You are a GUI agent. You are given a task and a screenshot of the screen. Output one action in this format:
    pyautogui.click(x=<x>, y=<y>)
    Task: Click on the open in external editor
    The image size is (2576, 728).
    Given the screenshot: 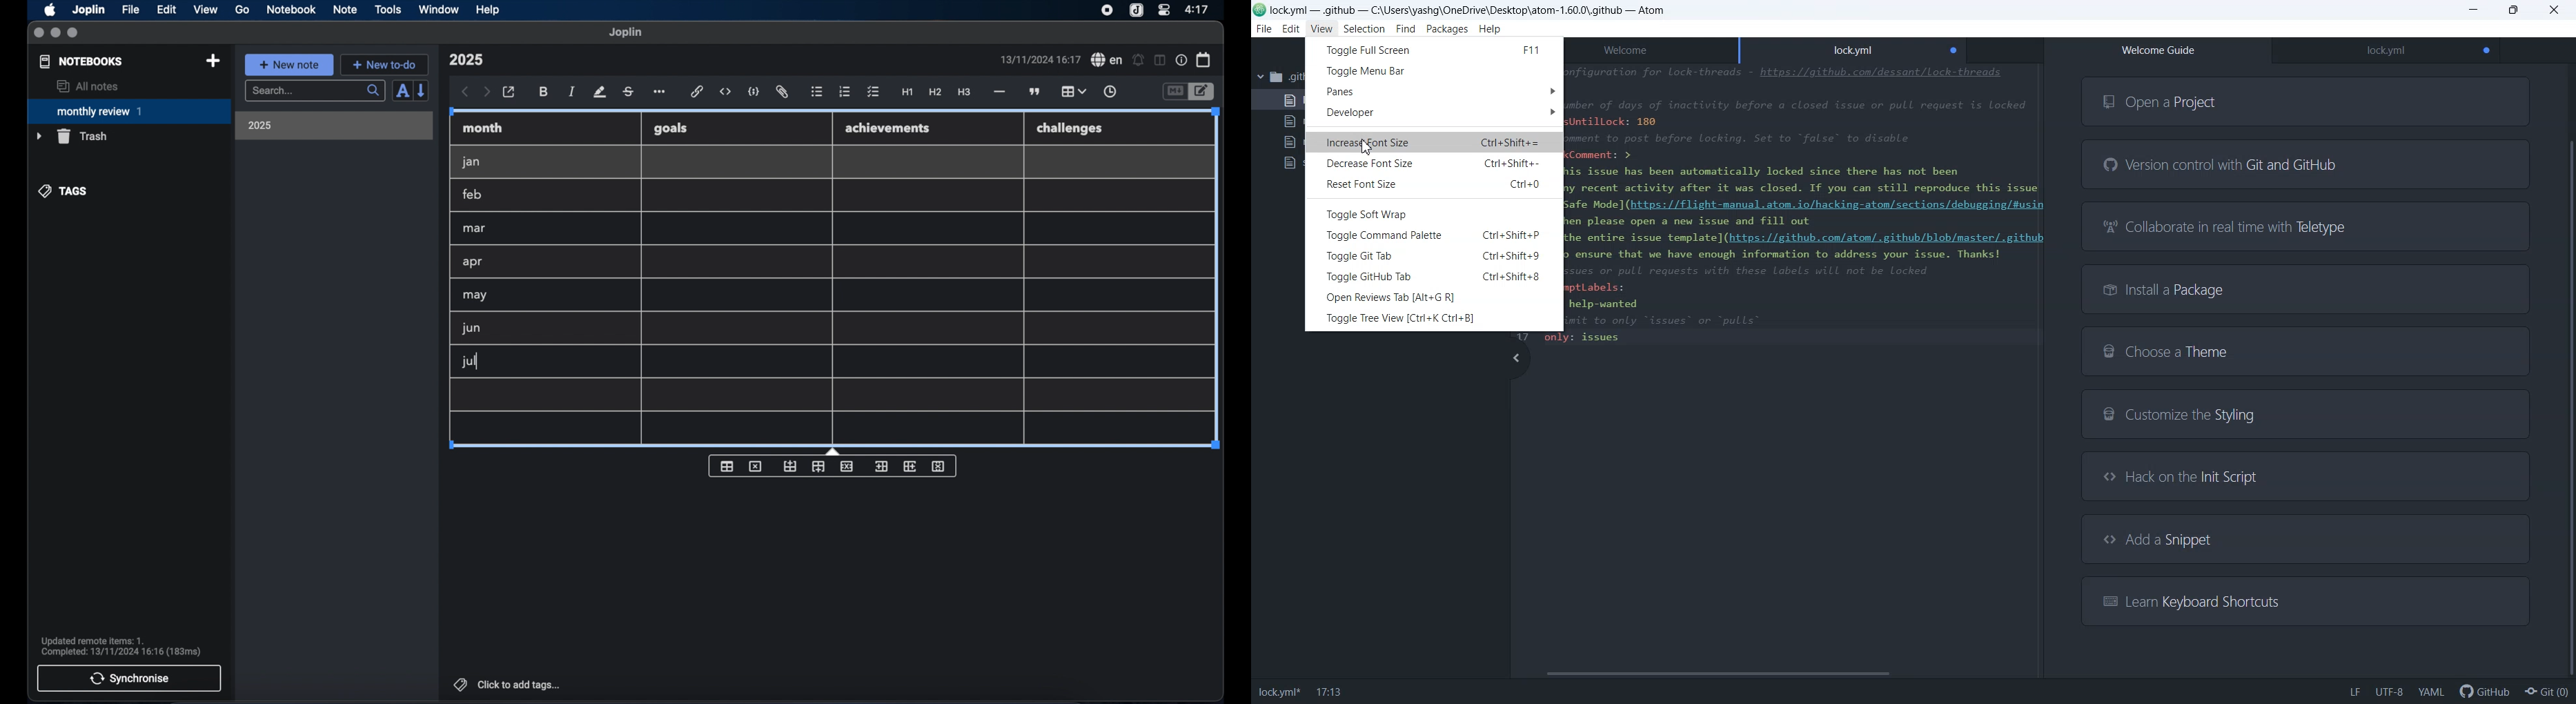 What is the action you would take?
    pyautogui.click(x=510, y=93)
    